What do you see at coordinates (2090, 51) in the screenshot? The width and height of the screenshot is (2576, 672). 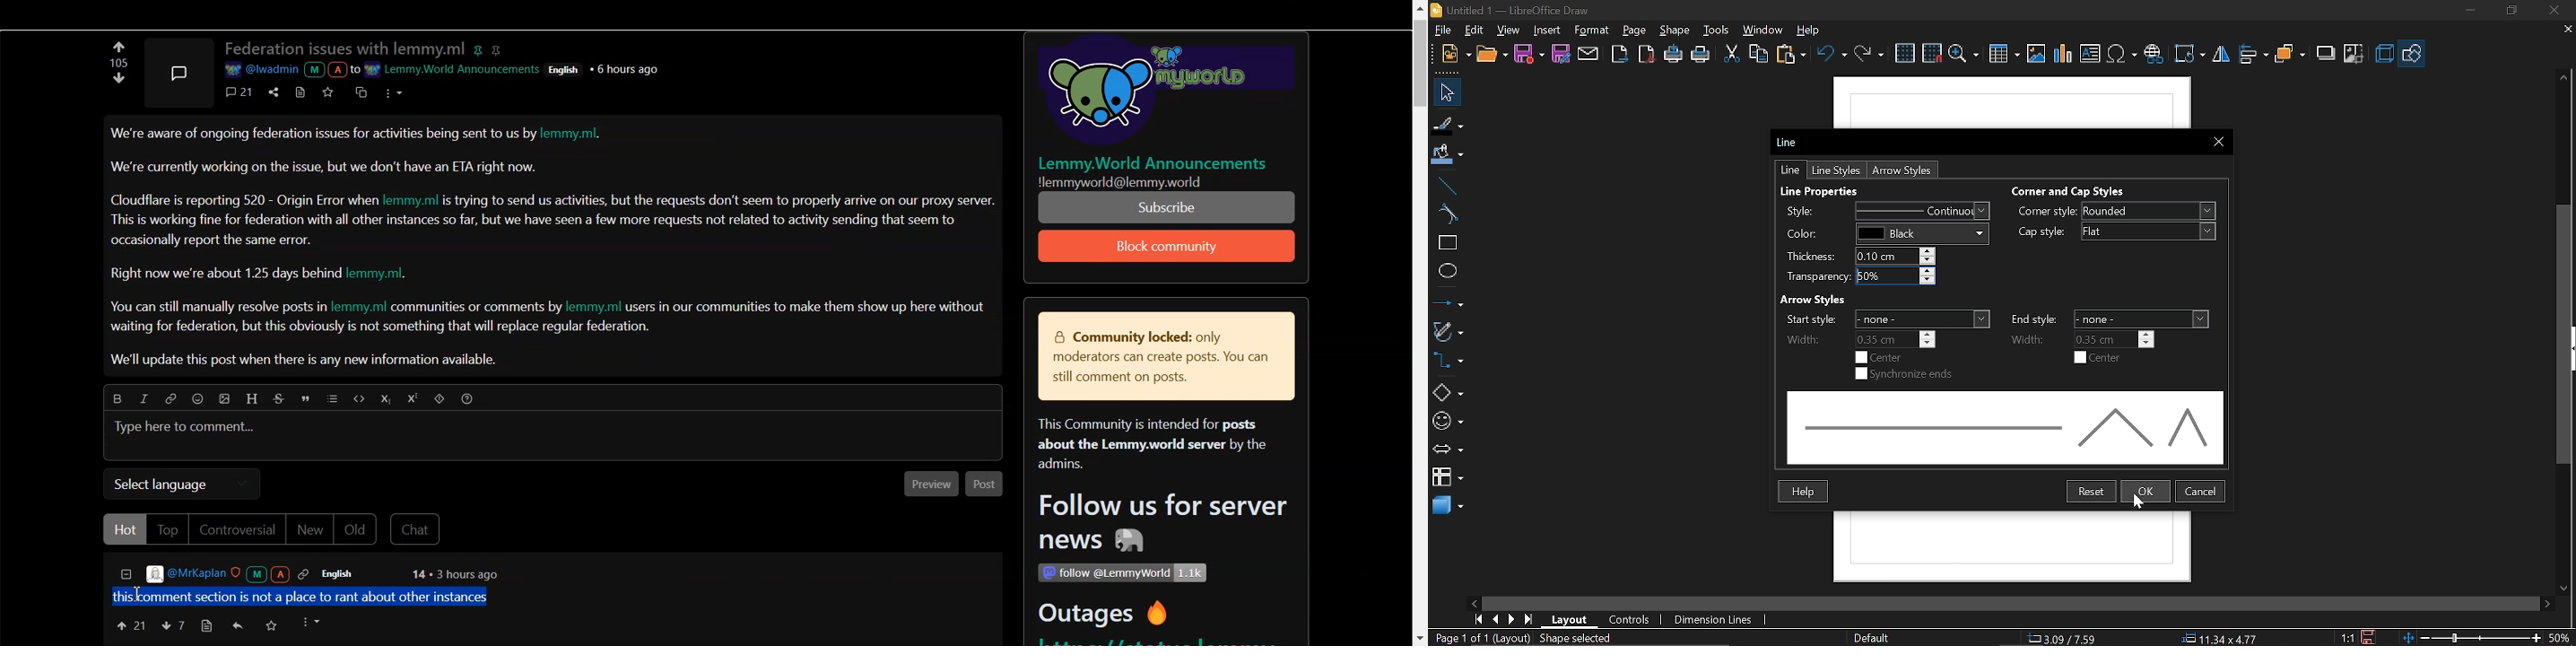 I see `Insert text` at bounding box center [2090, 51].